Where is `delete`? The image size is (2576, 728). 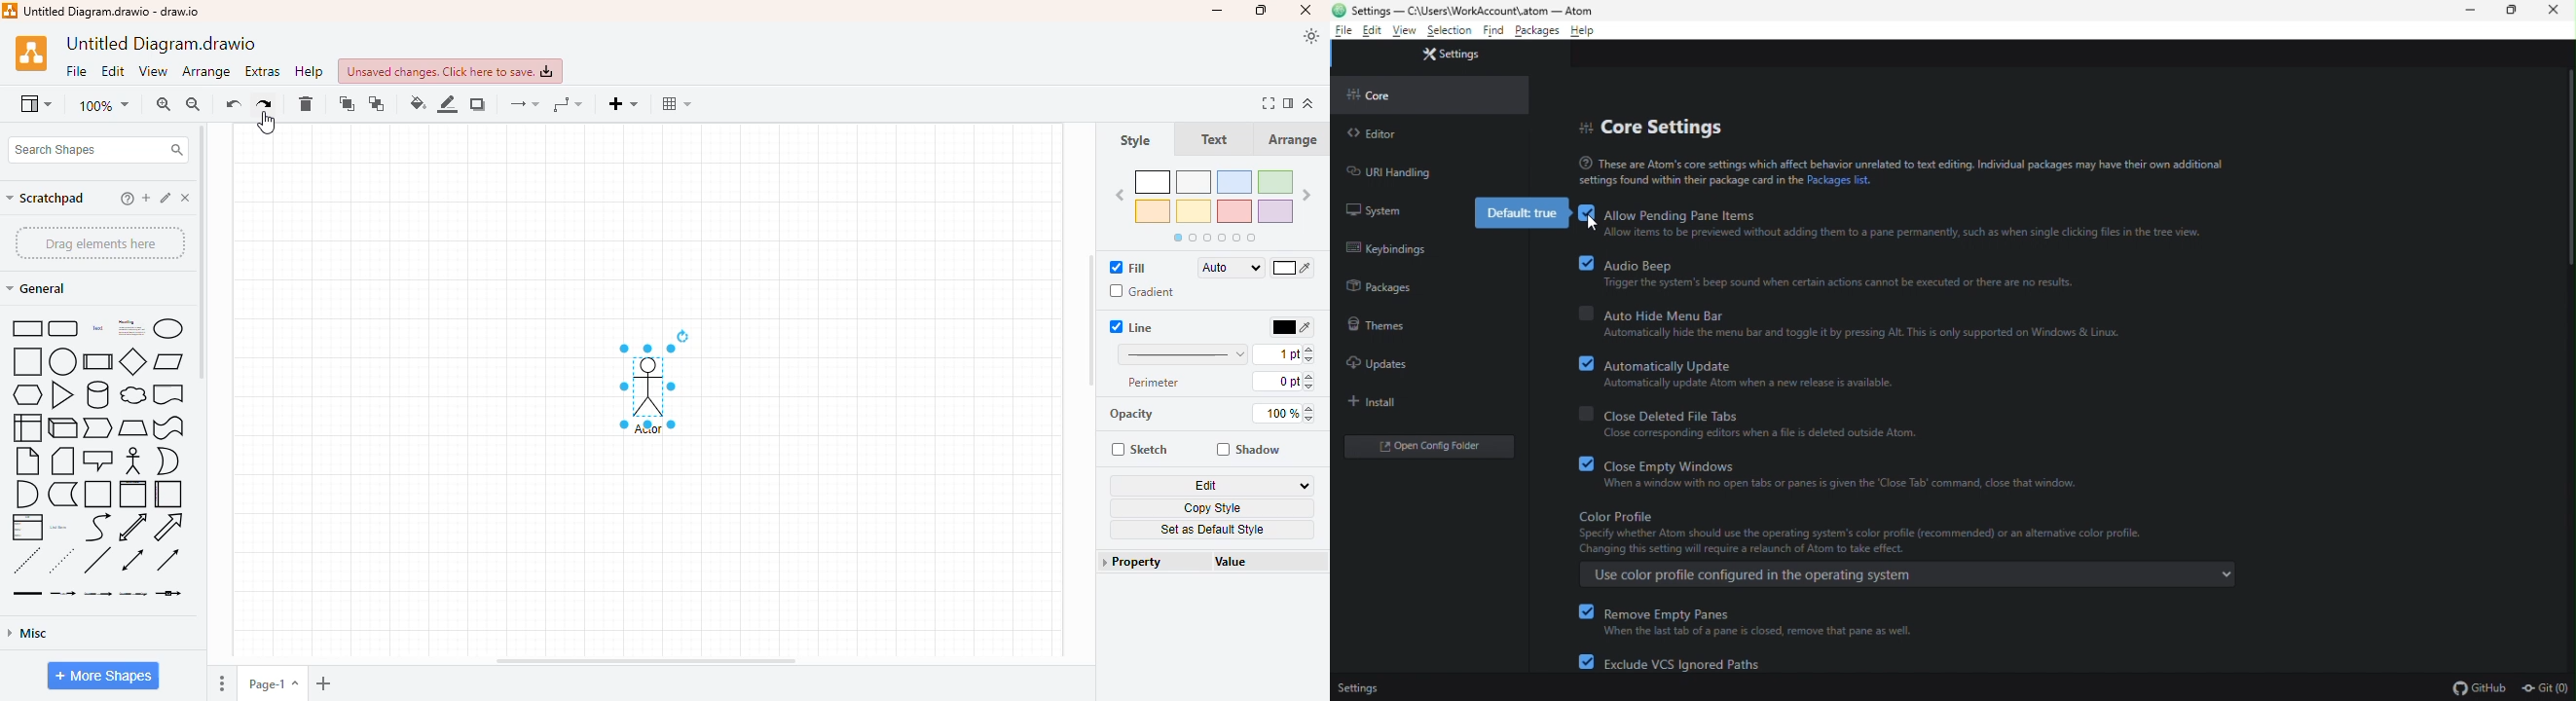 delete is located at coordinates (186, 198).